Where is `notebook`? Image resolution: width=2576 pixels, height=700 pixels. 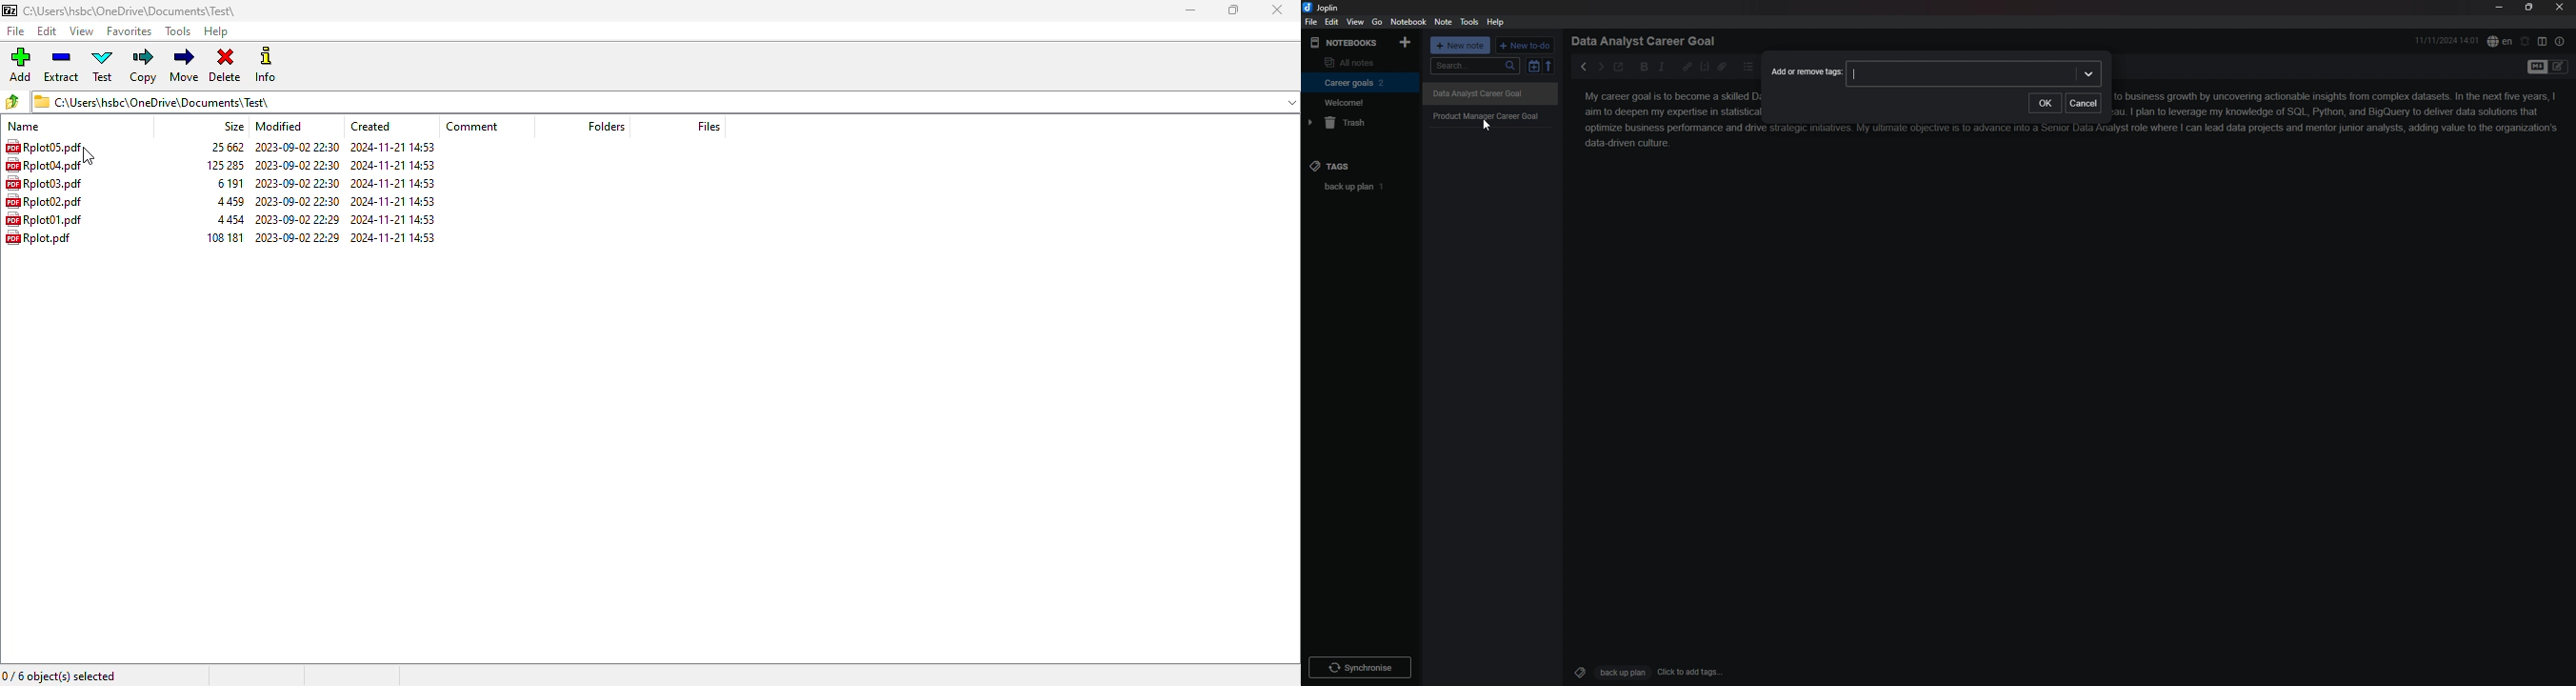
notebook is located at coordinates (1408, 21).